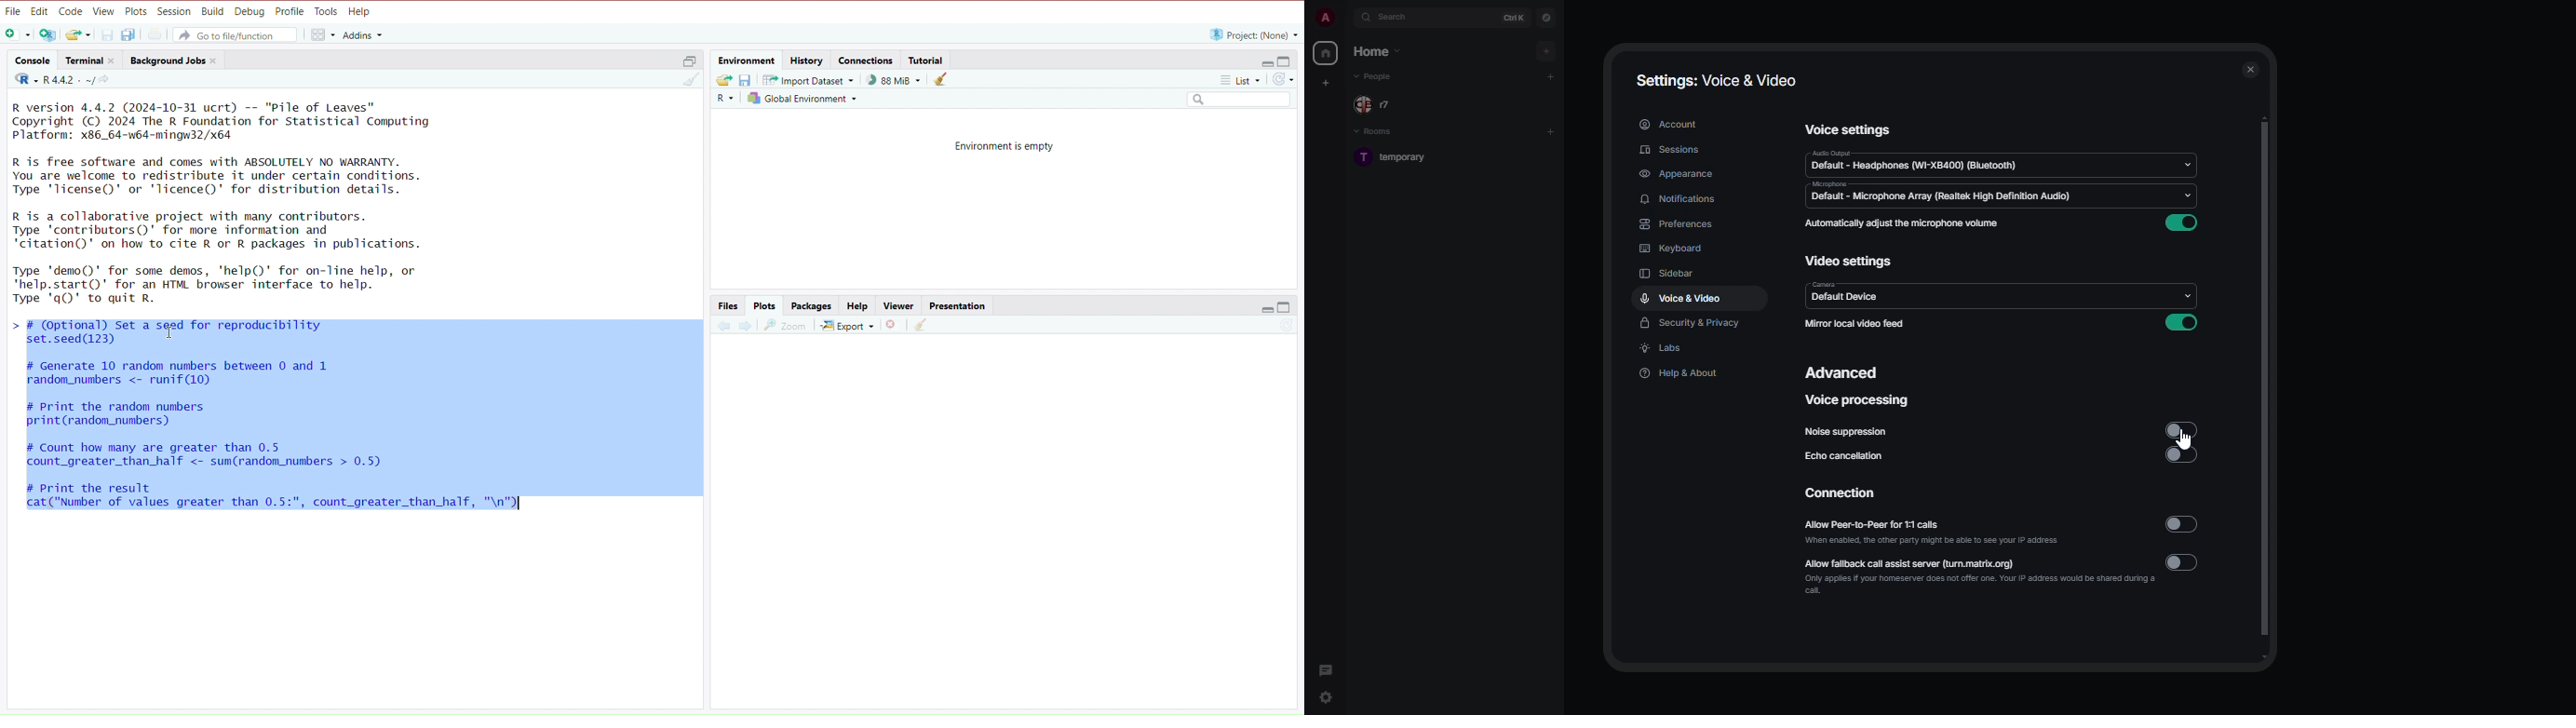  What do you see at coordinates (1403, 18) in the screenshot?
I see `search` at bounding box center [1403, 18].